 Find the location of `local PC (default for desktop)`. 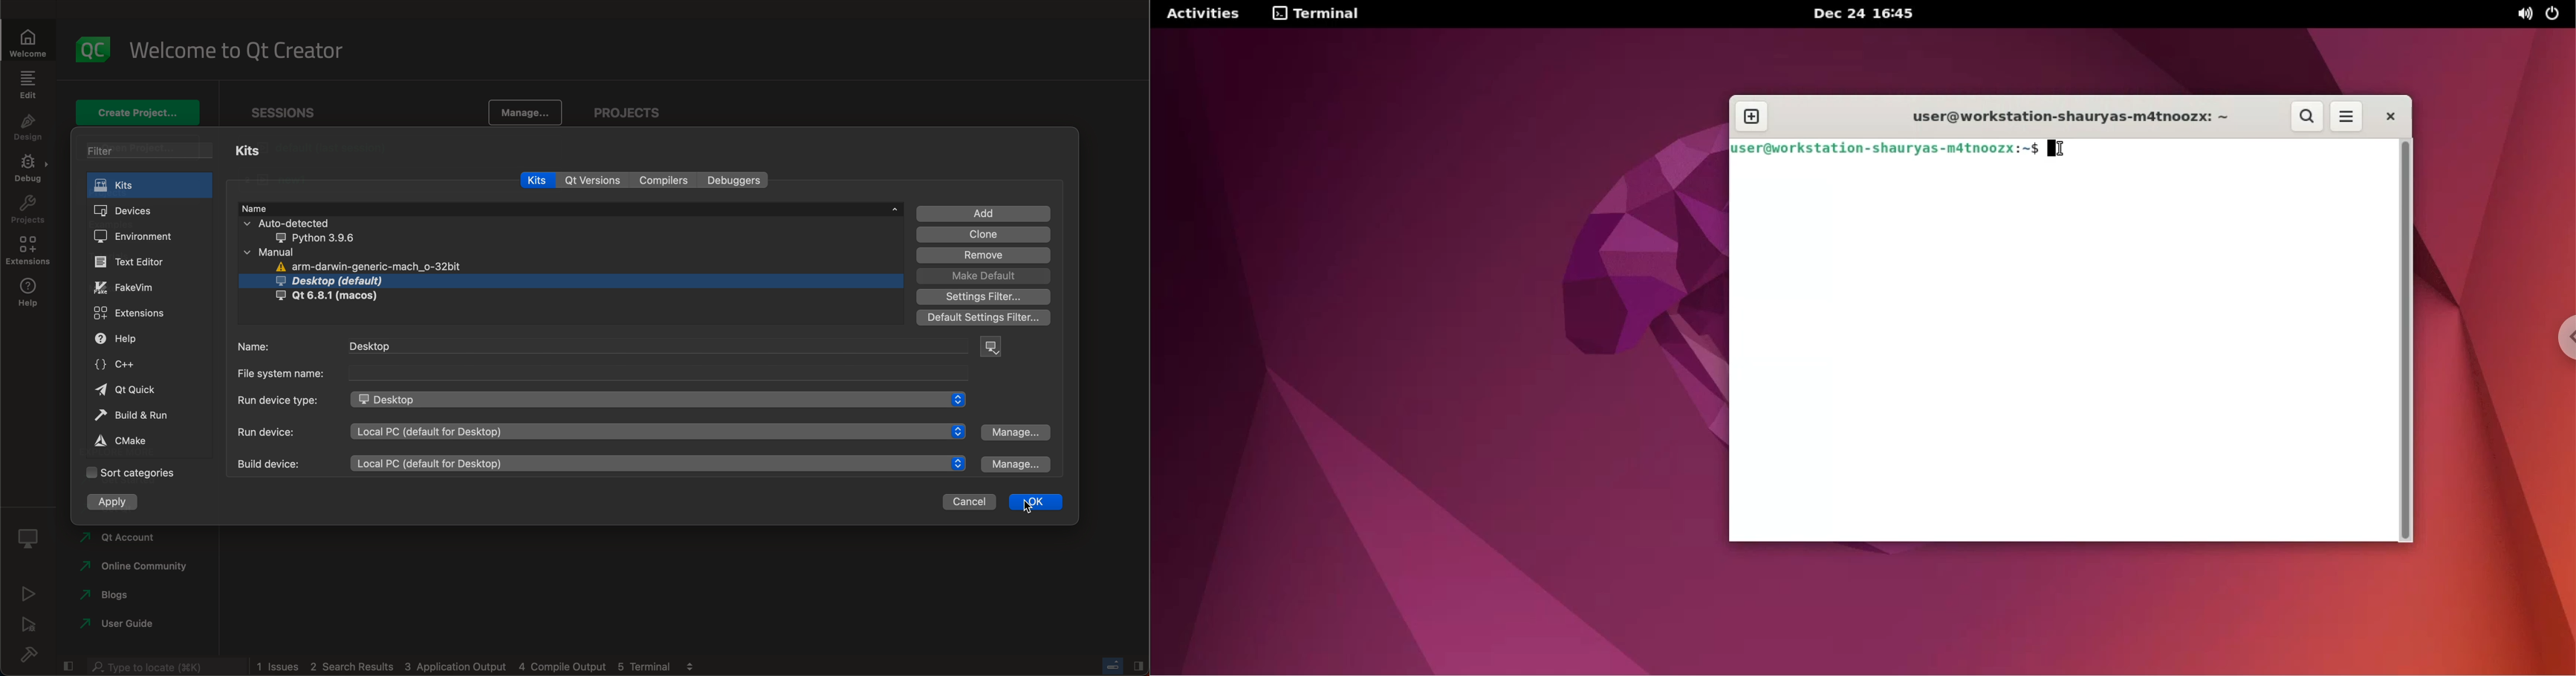

local PC (default for desktop) is located at coordinates (654, 462).